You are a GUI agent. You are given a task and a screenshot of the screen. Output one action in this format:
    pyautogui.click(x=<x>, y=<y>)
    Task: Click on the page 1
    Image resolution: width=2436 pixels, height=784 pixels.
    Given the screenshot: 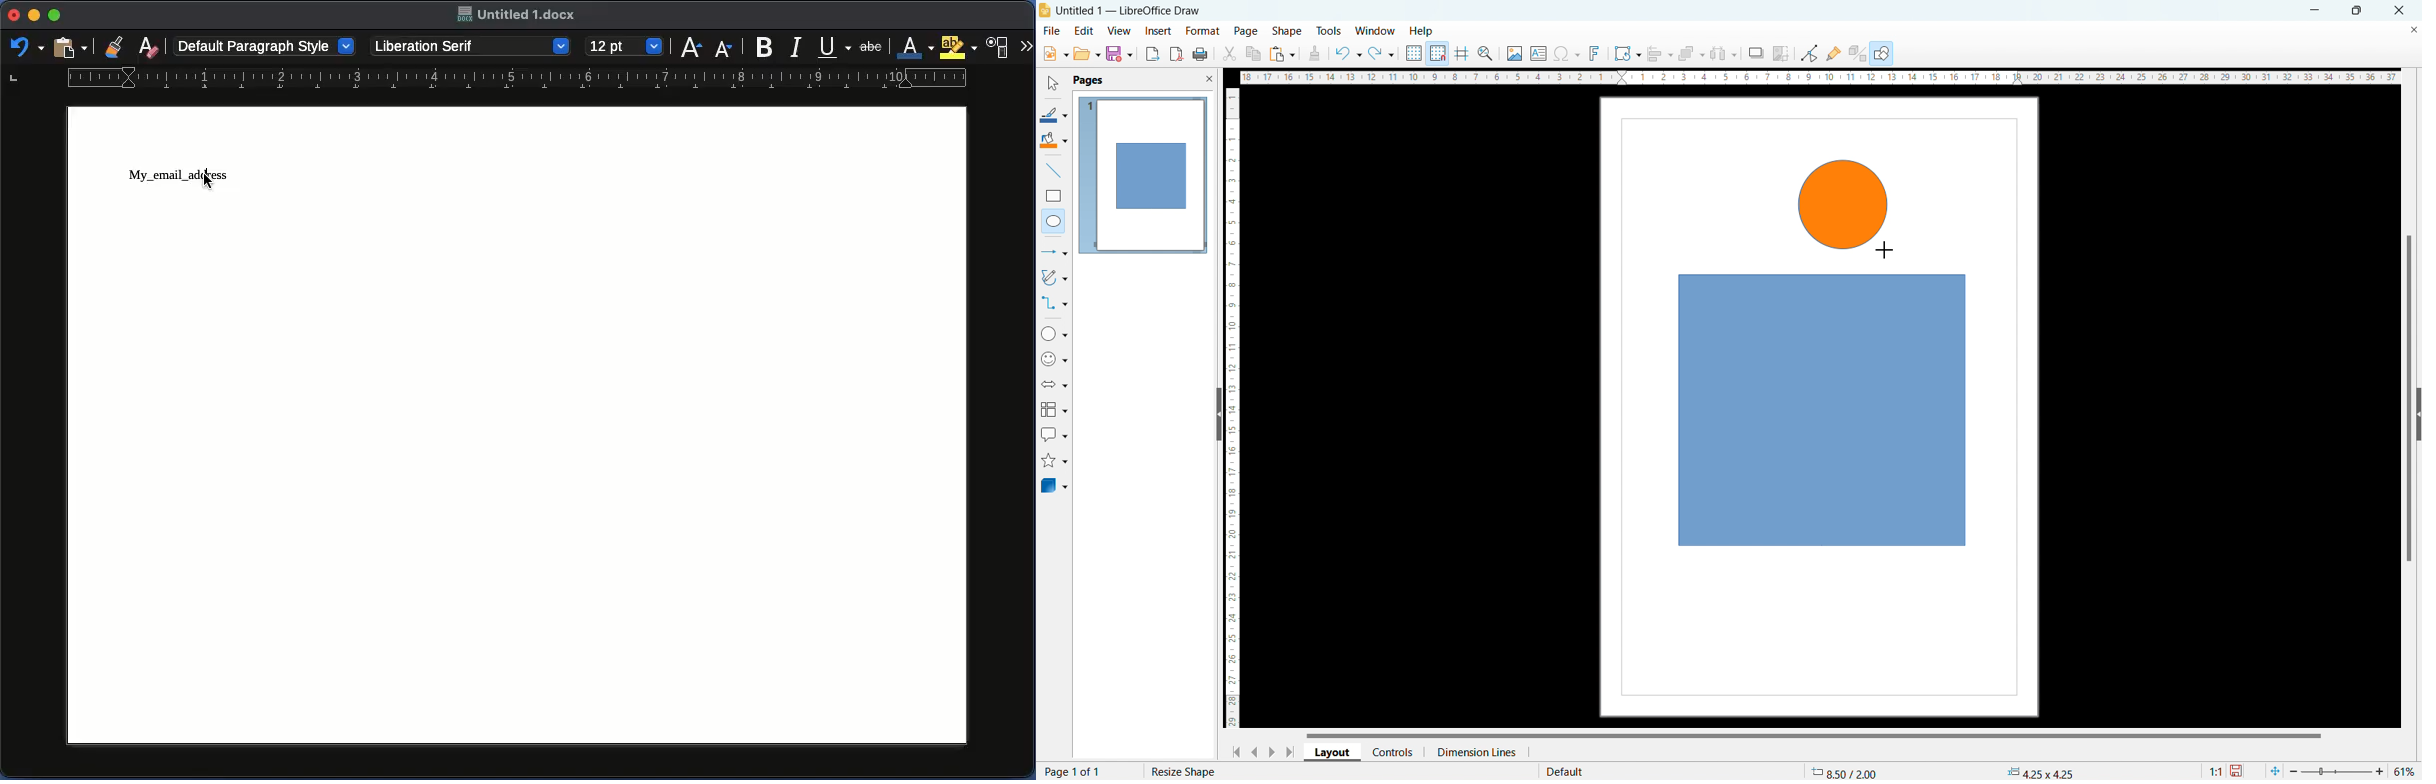 What is the action you would take?
    pyautogui.click(x=1142, y=174)
    